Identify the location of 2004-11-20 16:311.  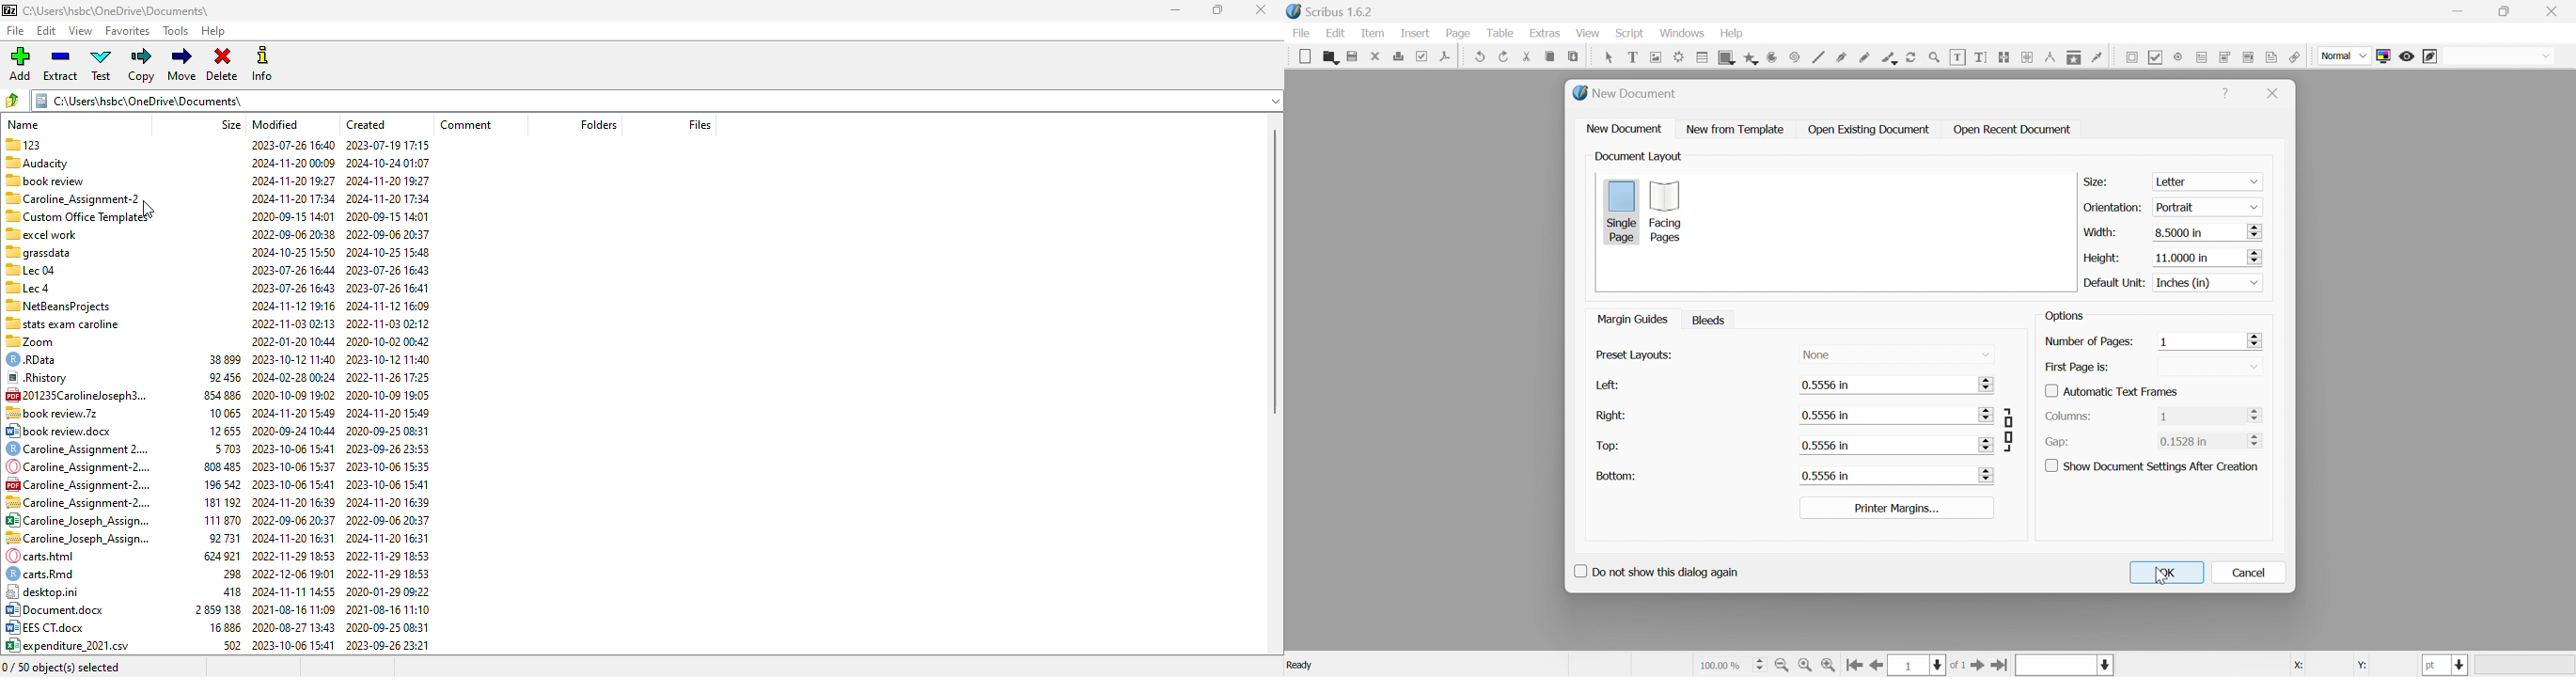
(294, 537).